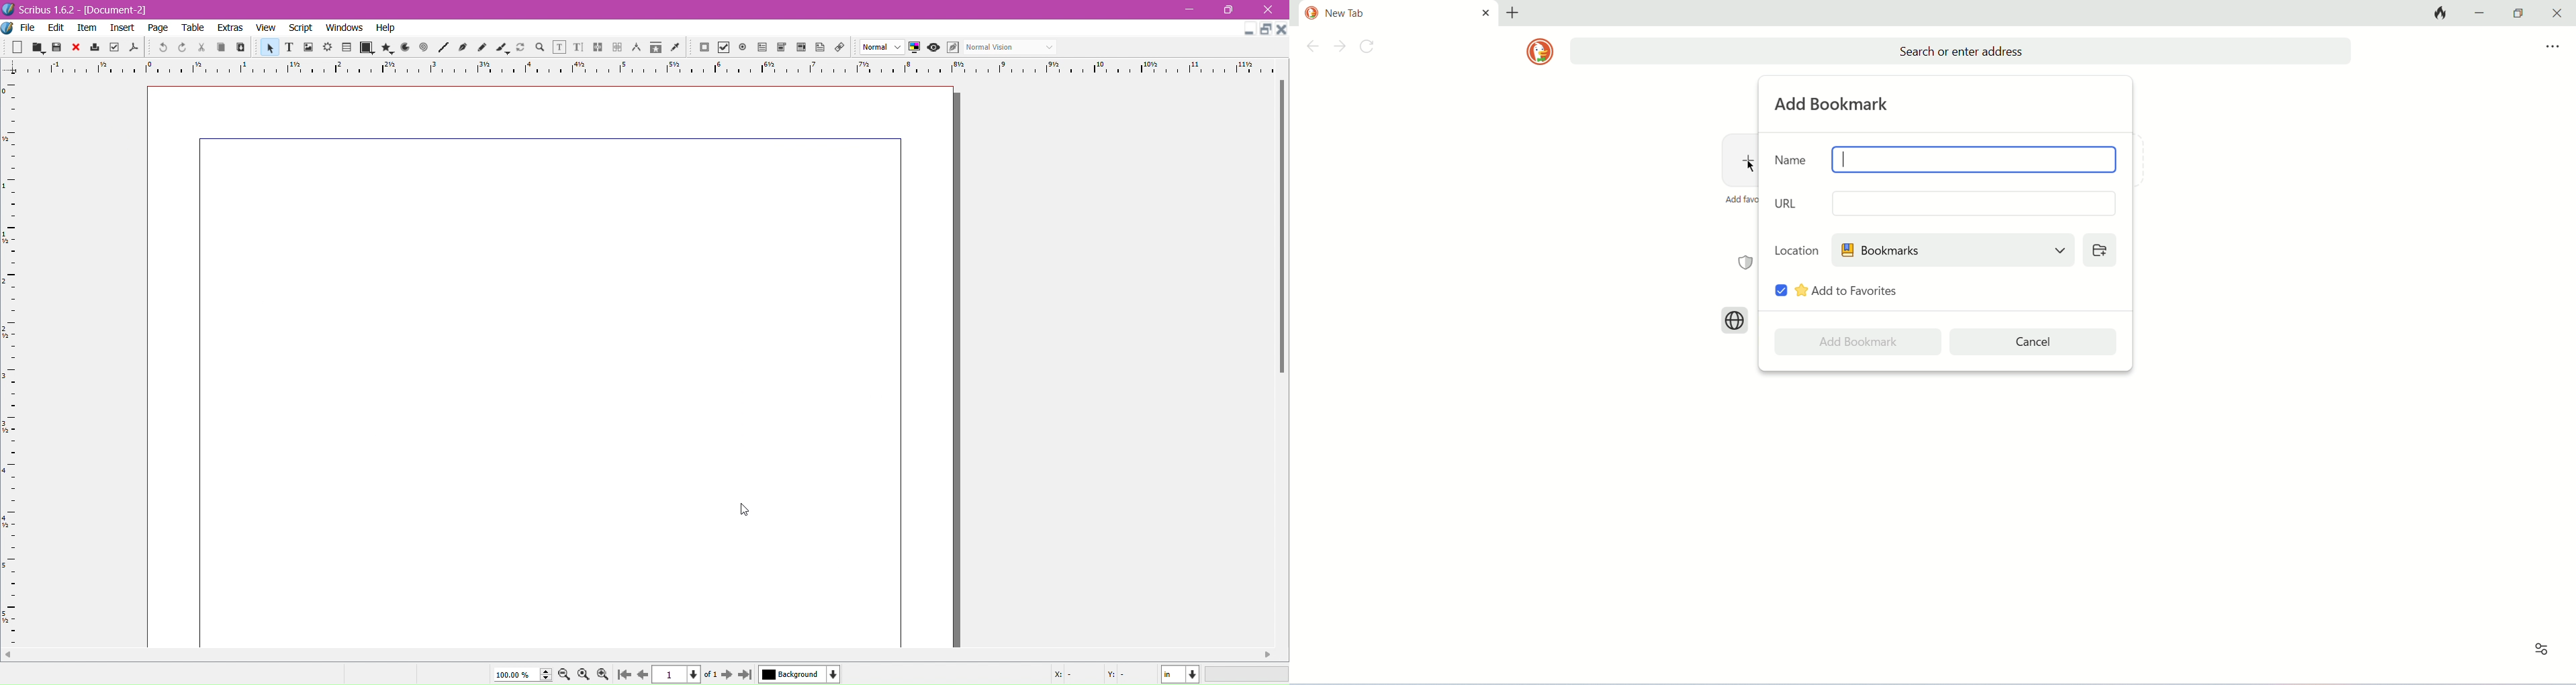 The width and height of the screenshot is (2576, 700). What do you see at coordinates (574, 48) in the screenshot?
I see `icon` at bounding box center [574, 48].